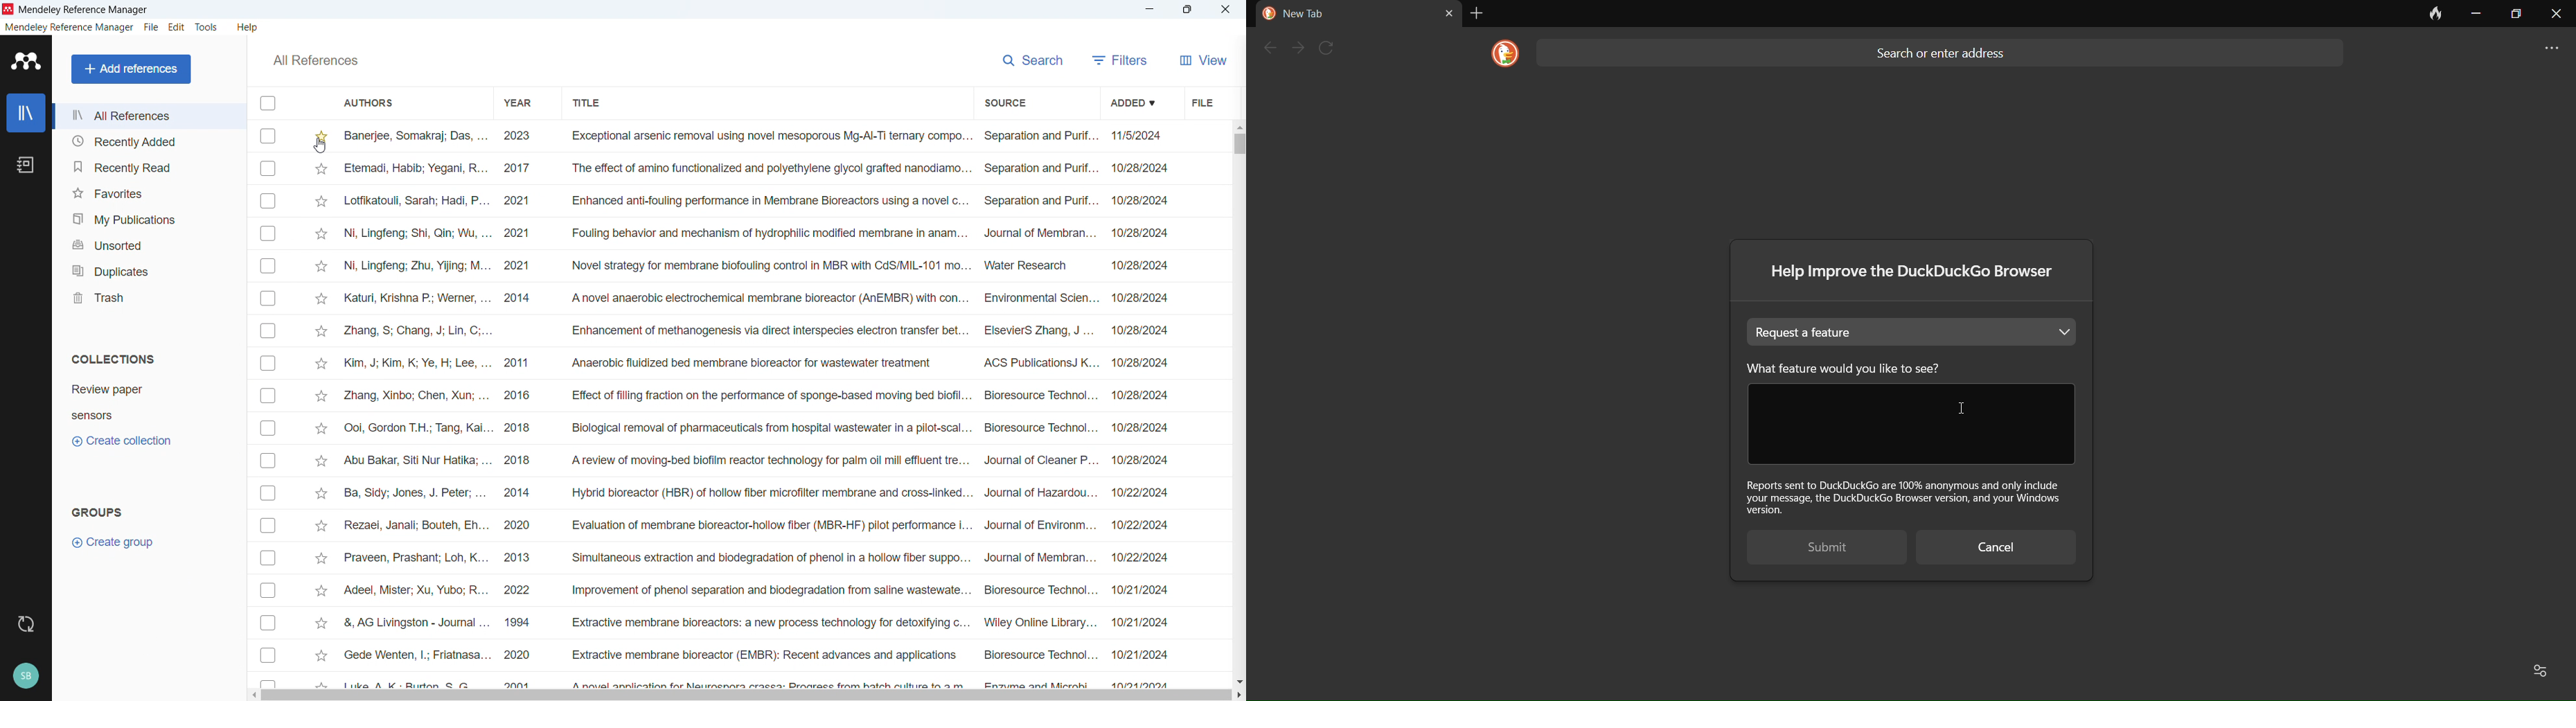  What do you see at coordinates (2544, 50) in the screenshot?
I see `more` at bounding box center [2544, 50].